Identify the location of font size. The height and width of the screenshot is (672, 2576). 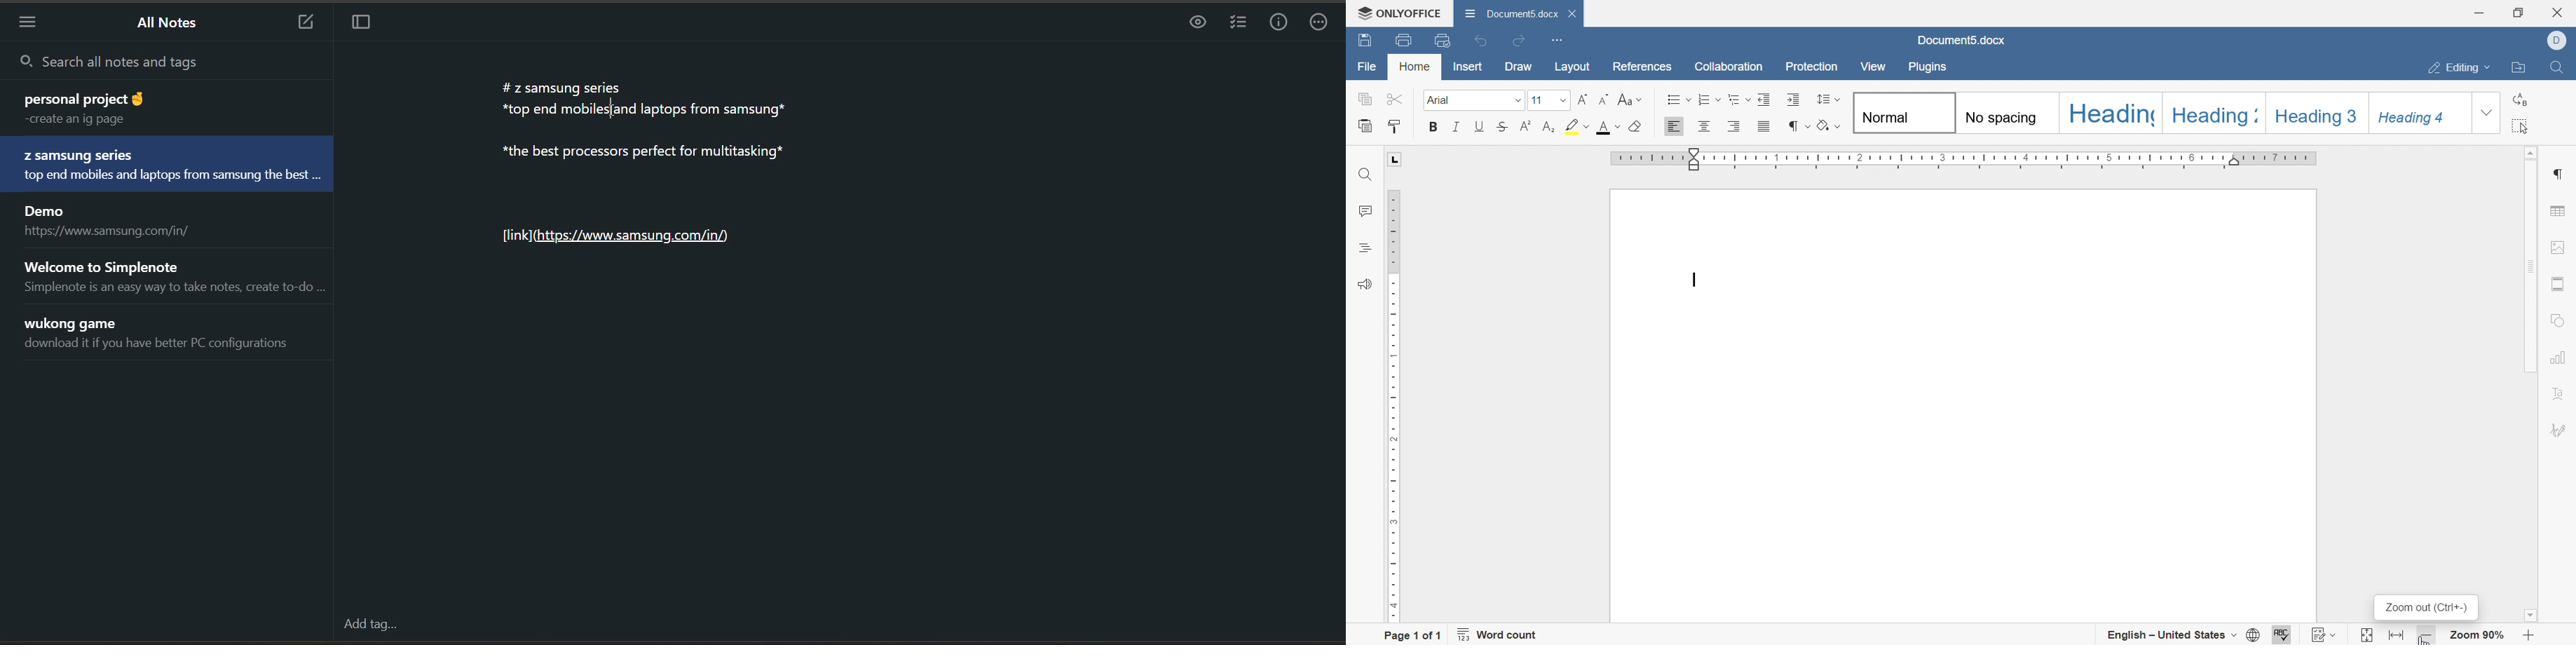
(1548, 101).